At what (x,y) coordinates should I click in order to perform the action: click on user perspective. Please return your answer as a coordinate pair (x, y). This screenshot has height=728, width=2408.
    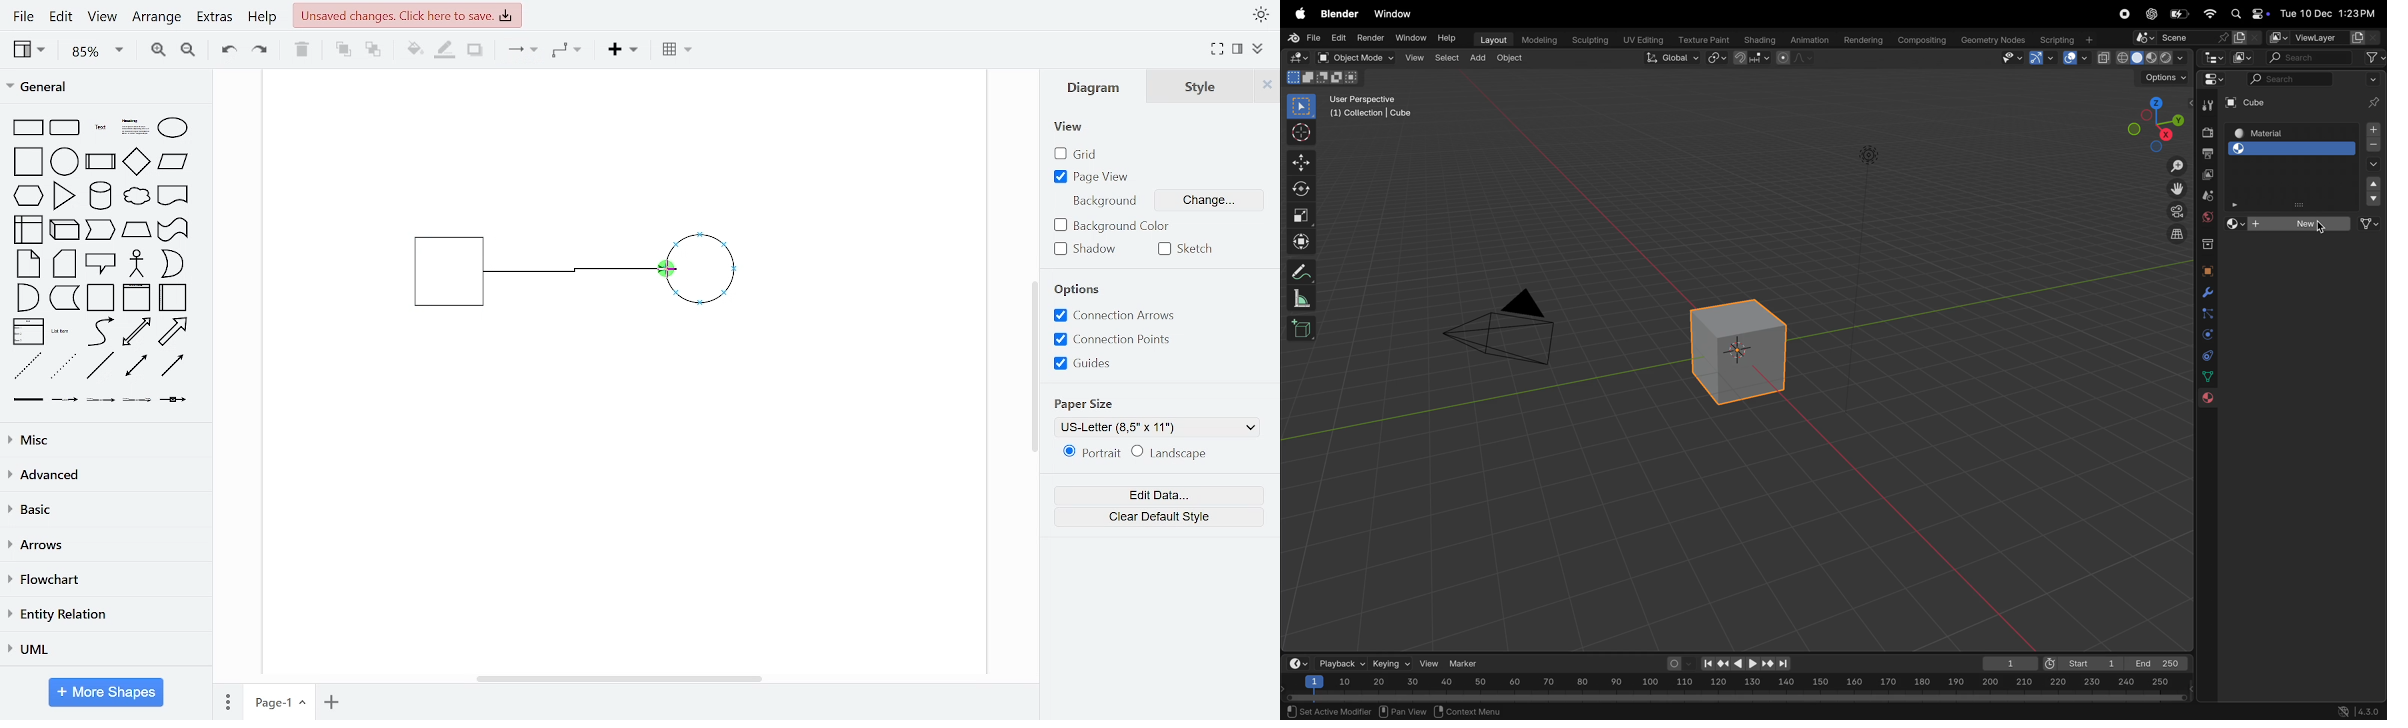
    Looking at the image, I should click on (1376, 106).